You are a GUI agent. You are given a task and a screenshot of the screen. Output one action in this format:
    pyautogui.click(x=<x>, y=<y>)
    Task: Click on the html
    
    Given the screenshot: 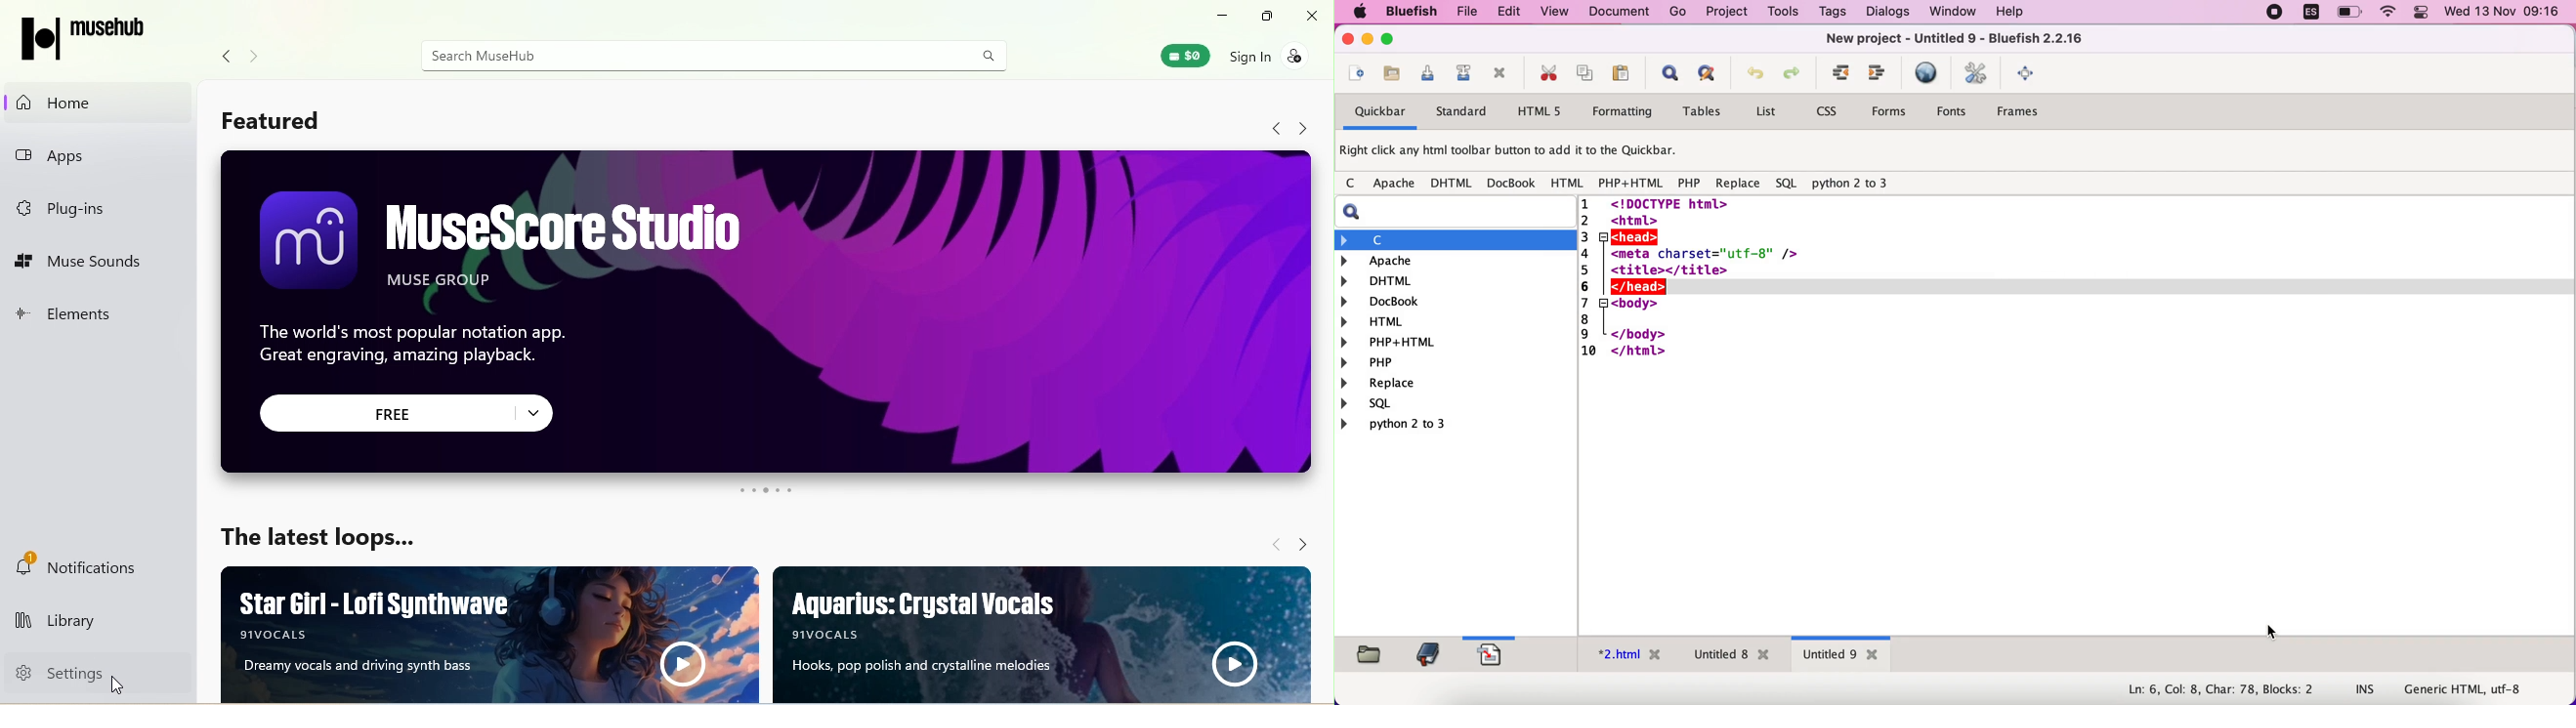 What is the action you would take?
    pyautogui.click(x=1456, y=320)
    